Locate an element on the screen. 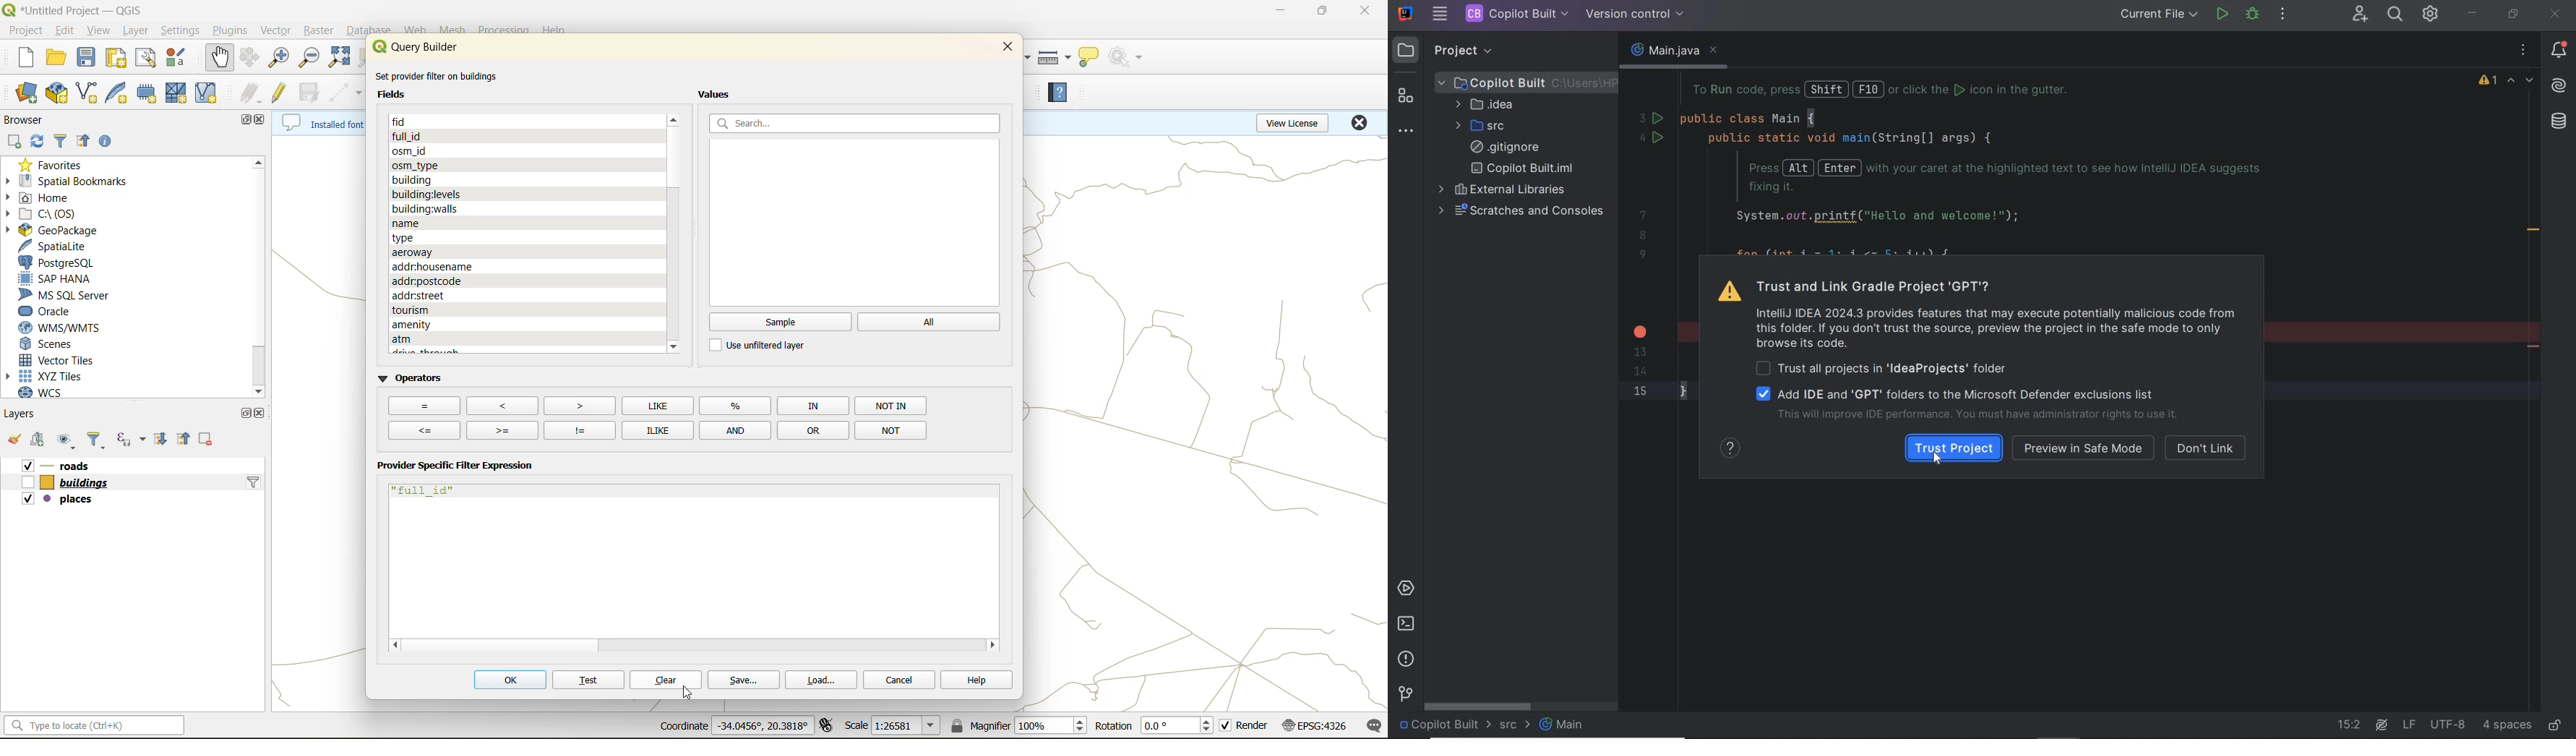  opertators is located at coordinates (579, 430).